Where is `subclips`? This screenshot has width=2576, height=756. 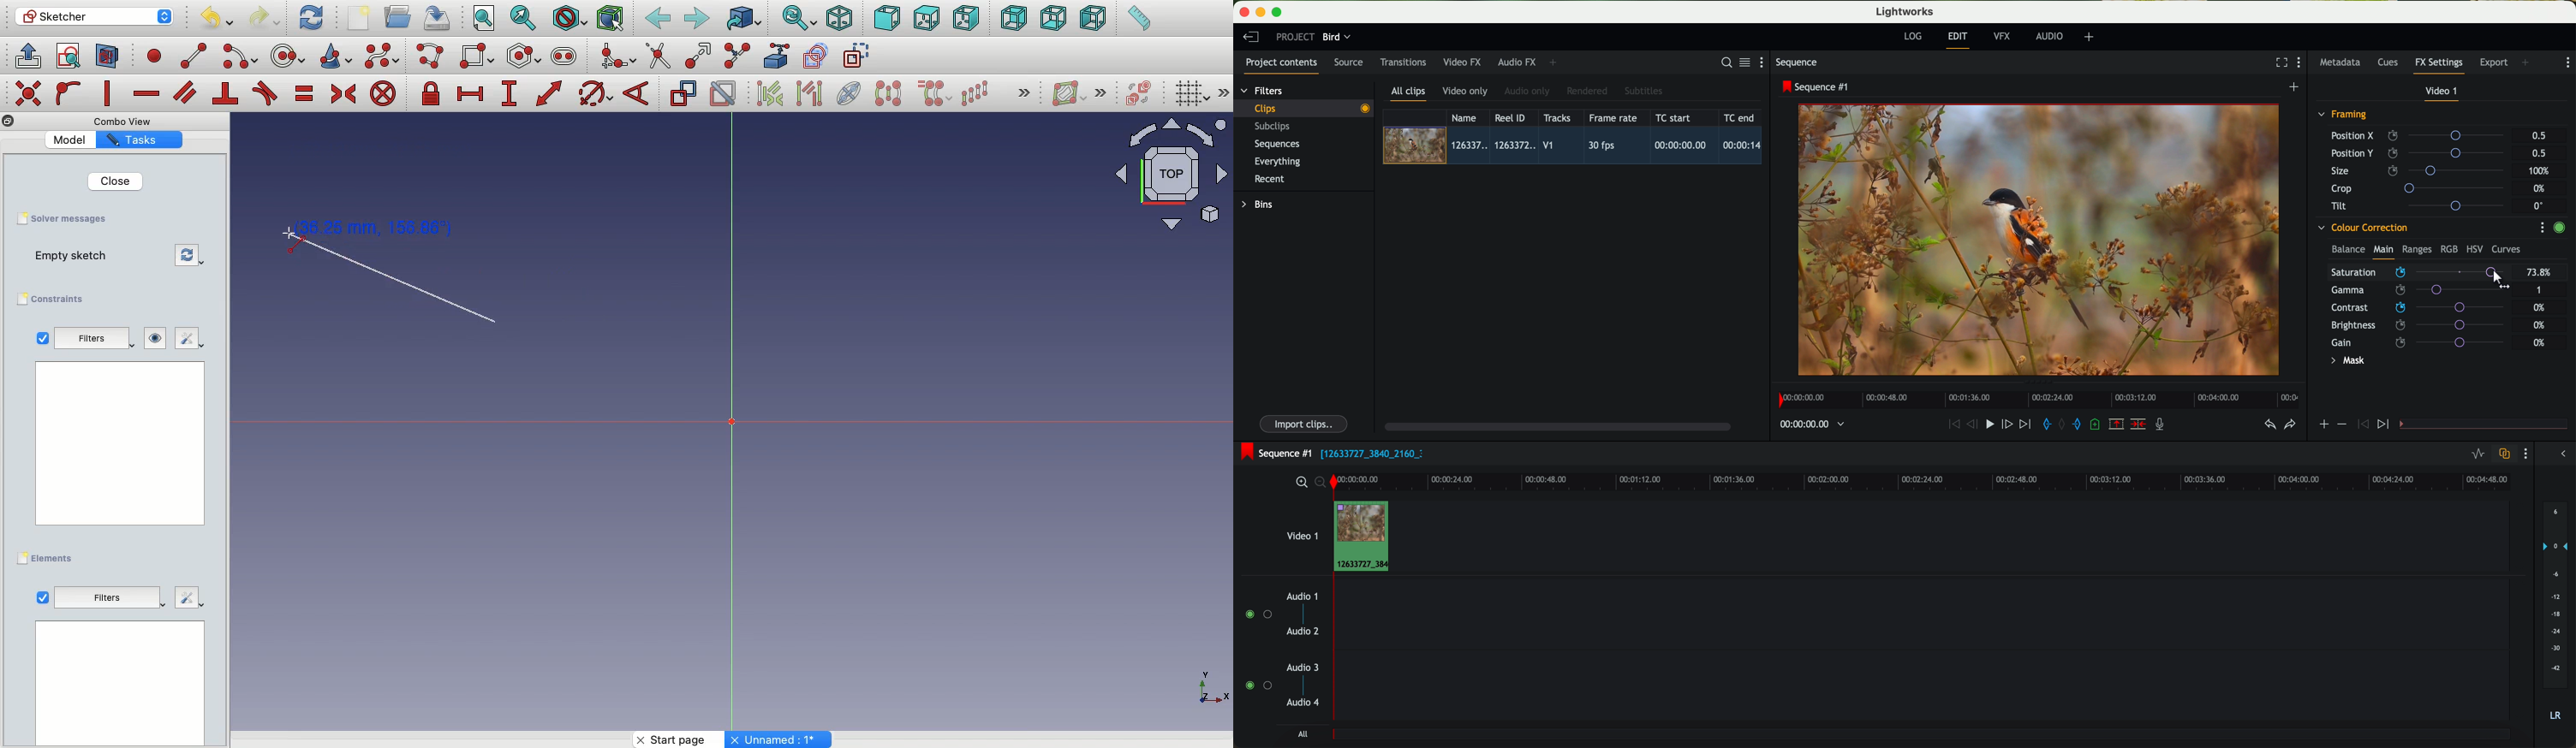
subclips is located at coordinates (1275, 127).